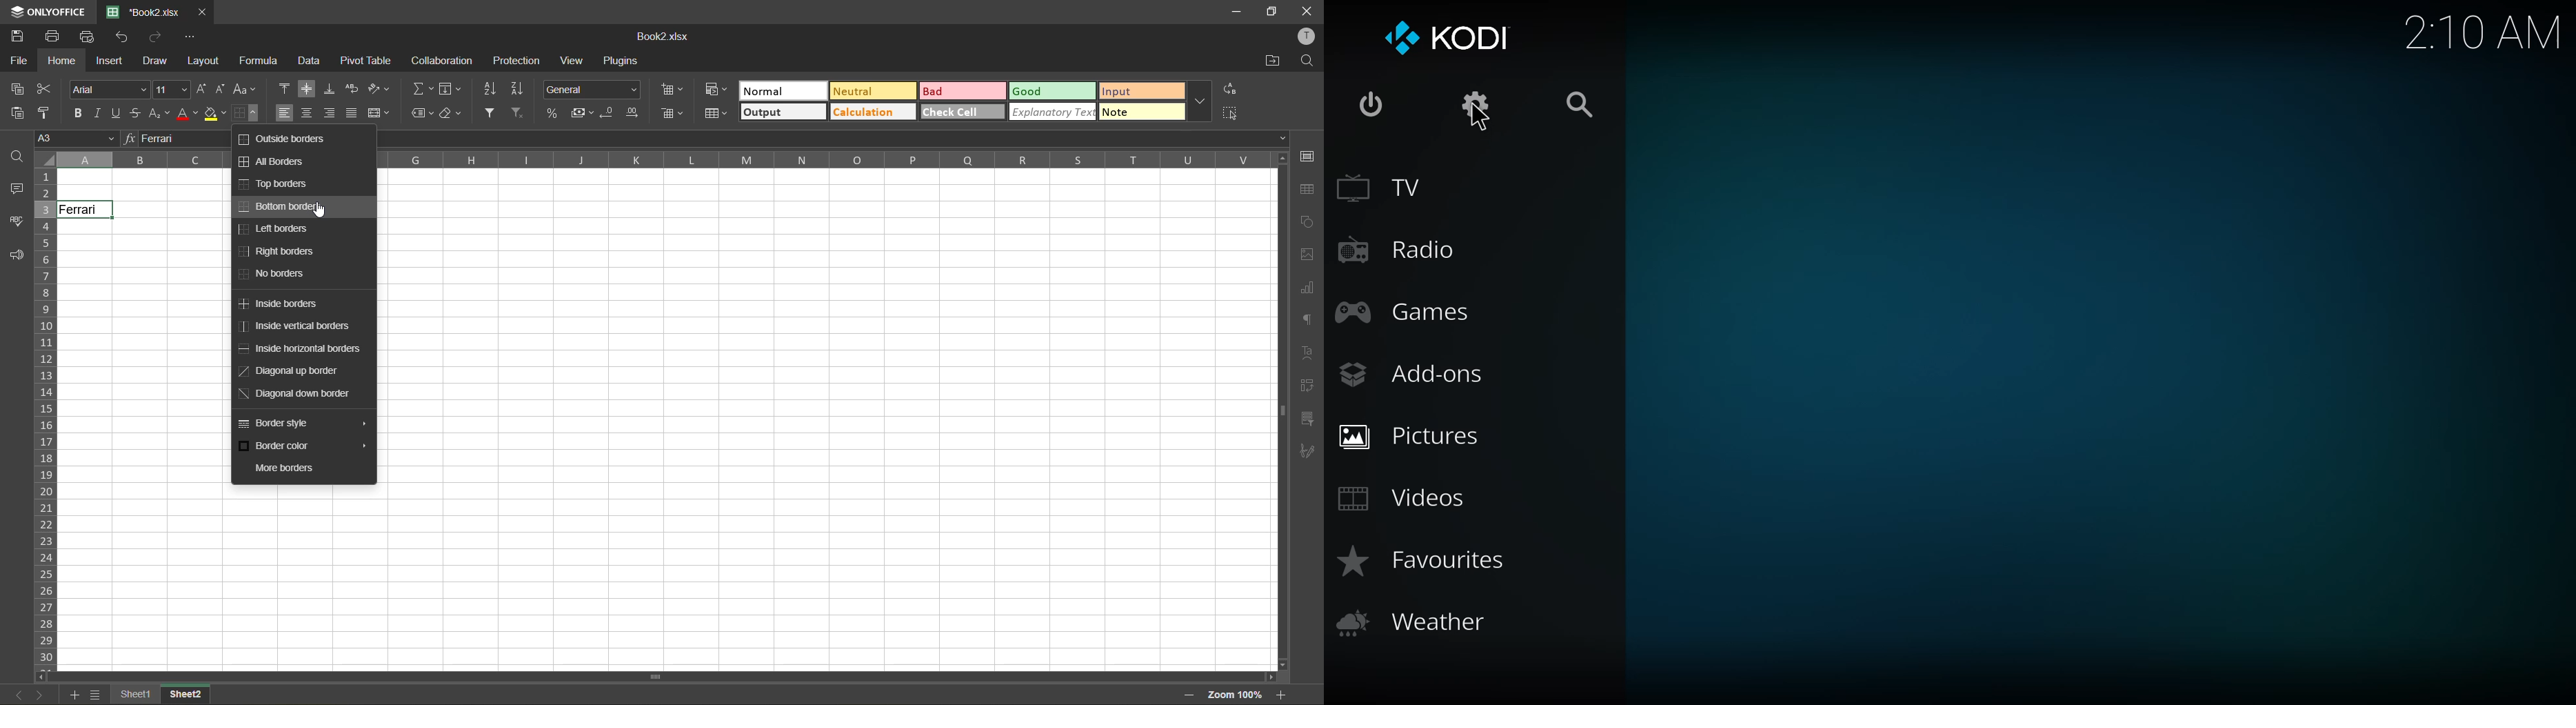  Describe the element at coordinates (275, 275) in the screenshot. I see `no borders` at that location.